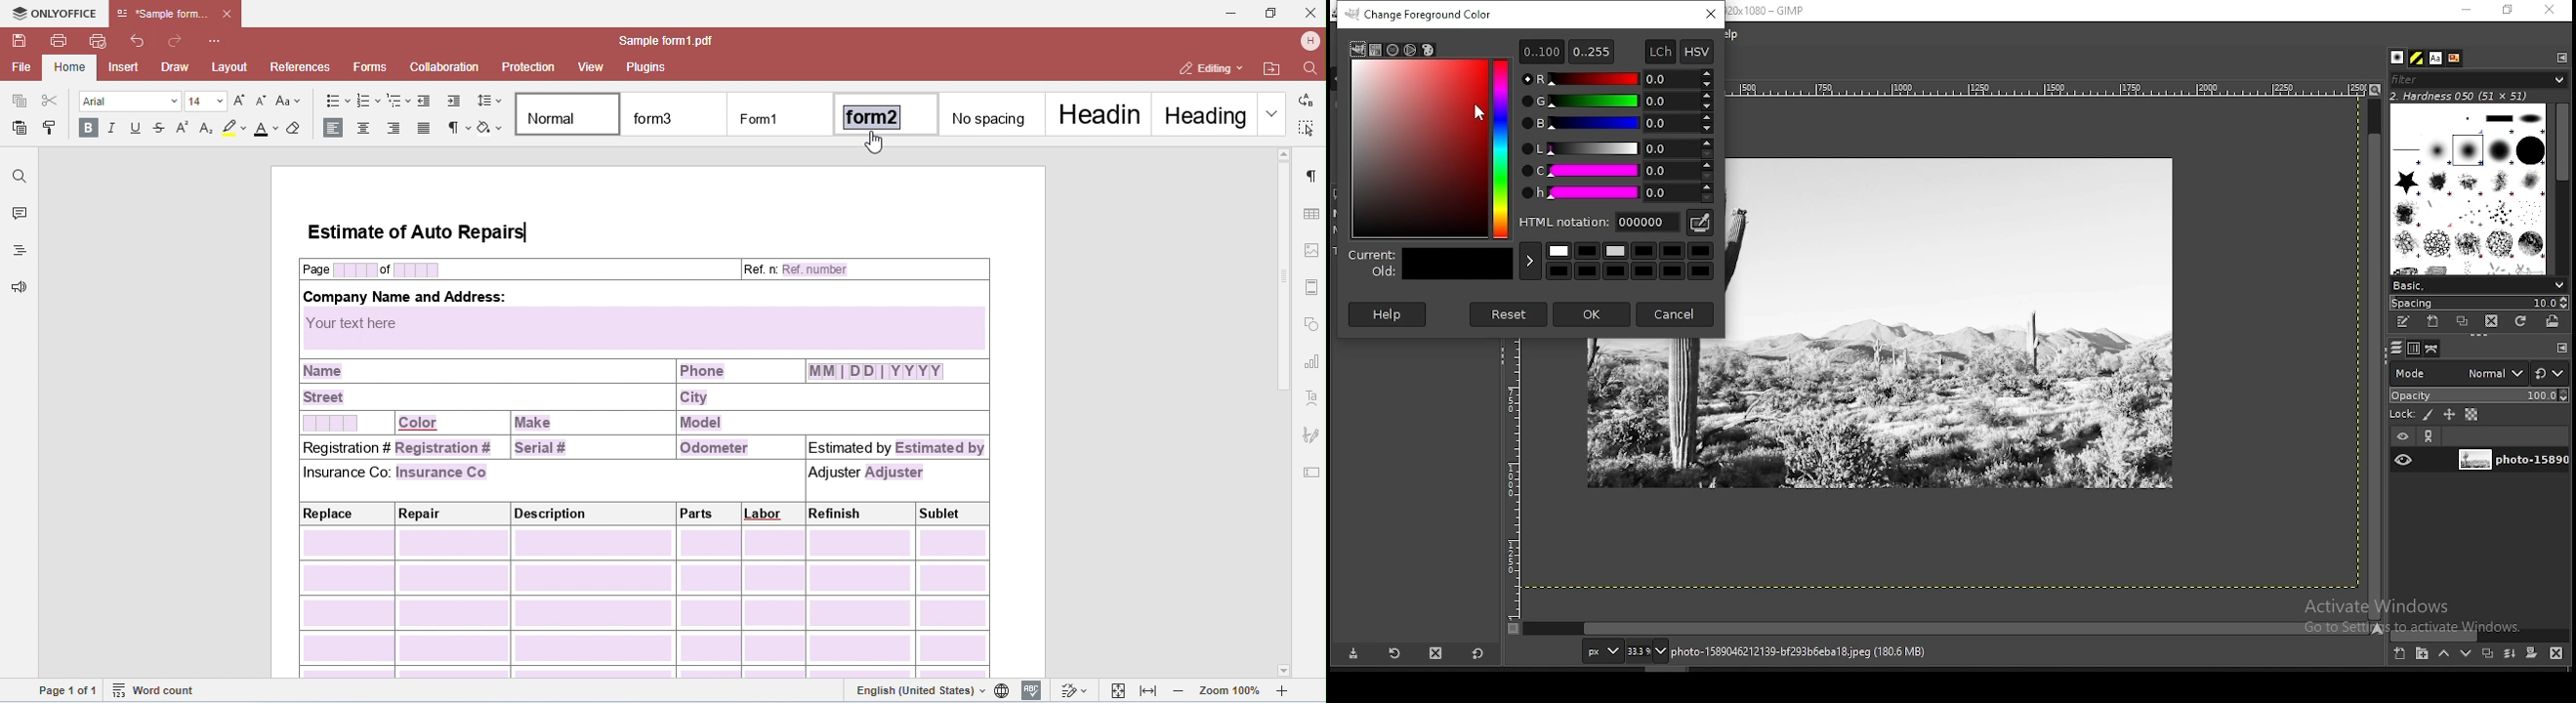 This screenshot has height=728, width=2576. What do you see at coordinates (2411, 413) in the screenshot?
I see `lock pixels` at bounding box center [2411, 413].